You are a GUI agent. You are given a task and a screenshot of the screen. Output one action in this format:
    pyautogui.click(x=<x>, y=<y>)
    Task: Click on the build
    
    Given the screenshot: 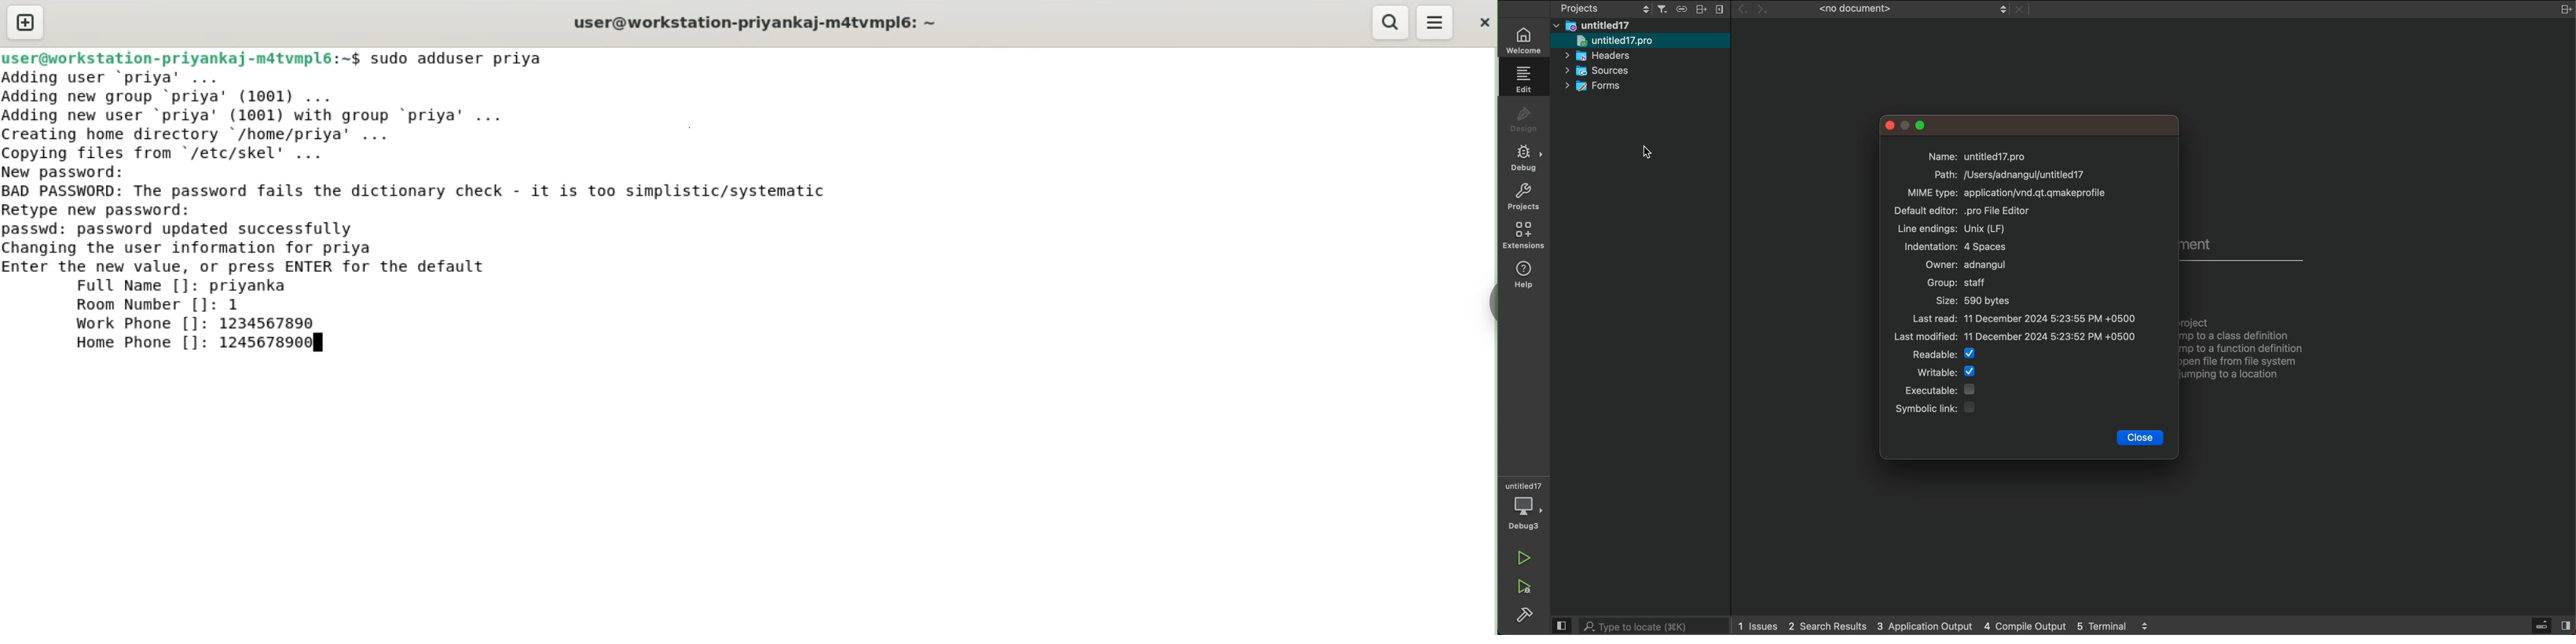 What is the action you would take?
    pyautogui.click(x=1526, y=617)
    